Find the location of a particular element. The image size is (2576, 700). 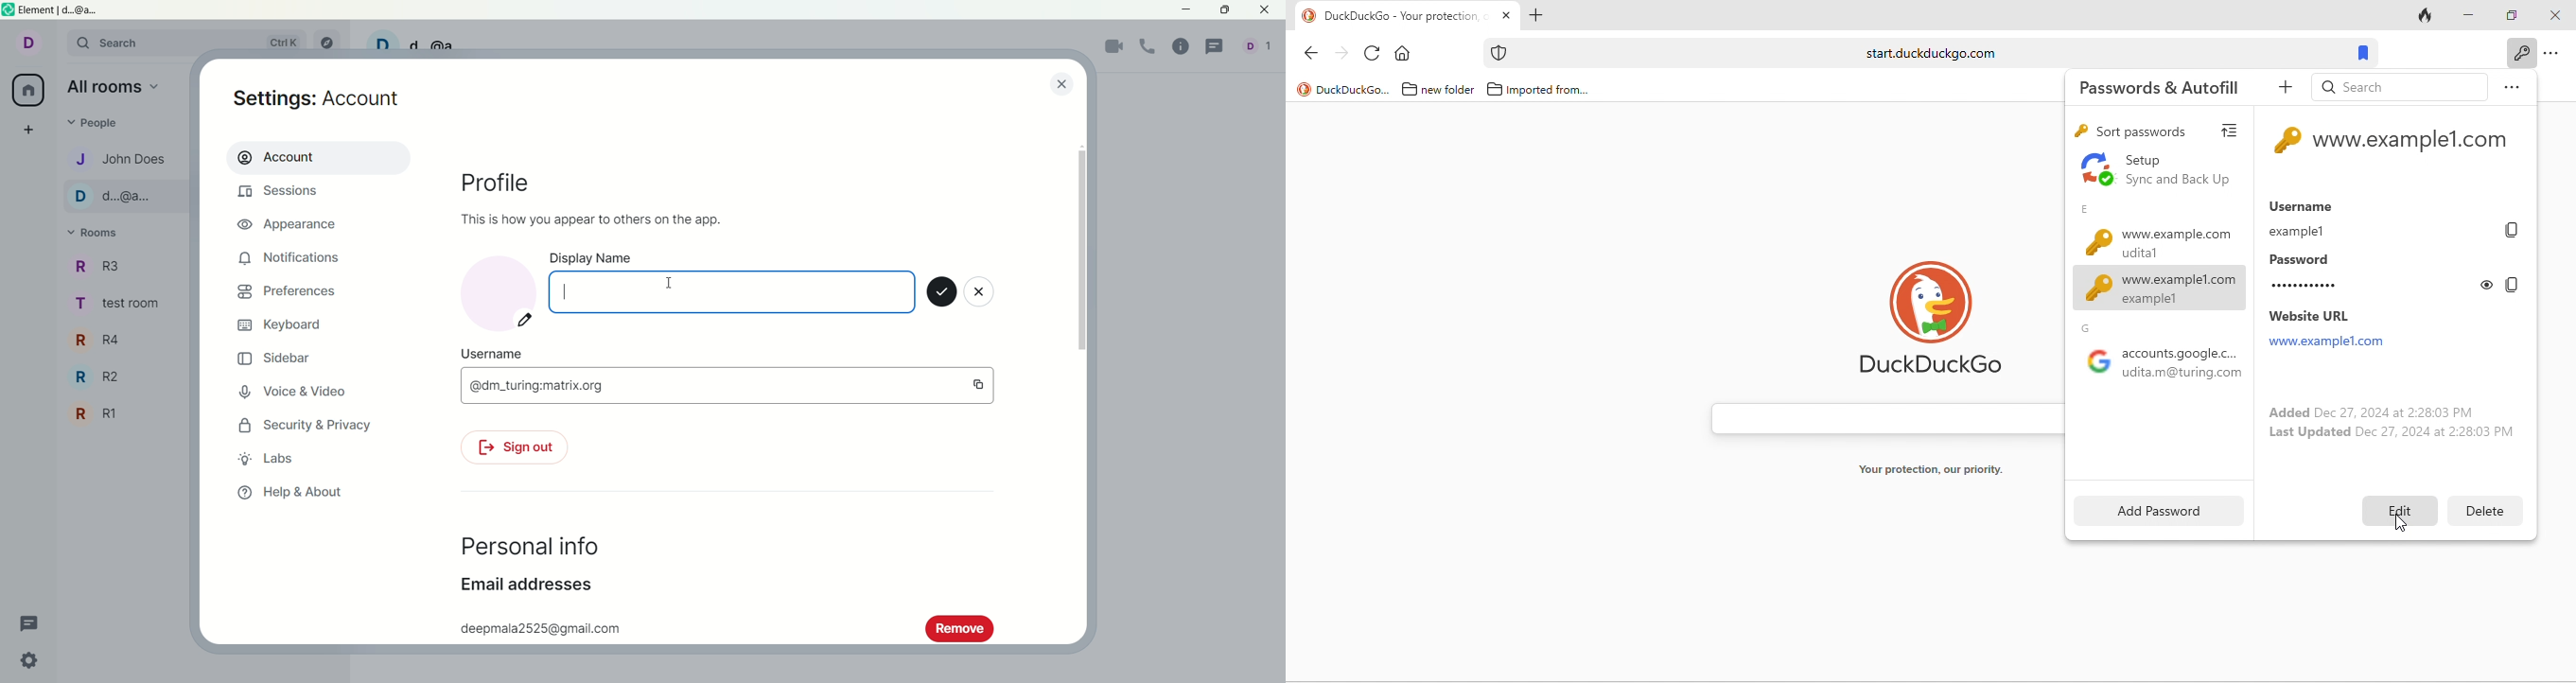

search is located at coordinates (192, 44).